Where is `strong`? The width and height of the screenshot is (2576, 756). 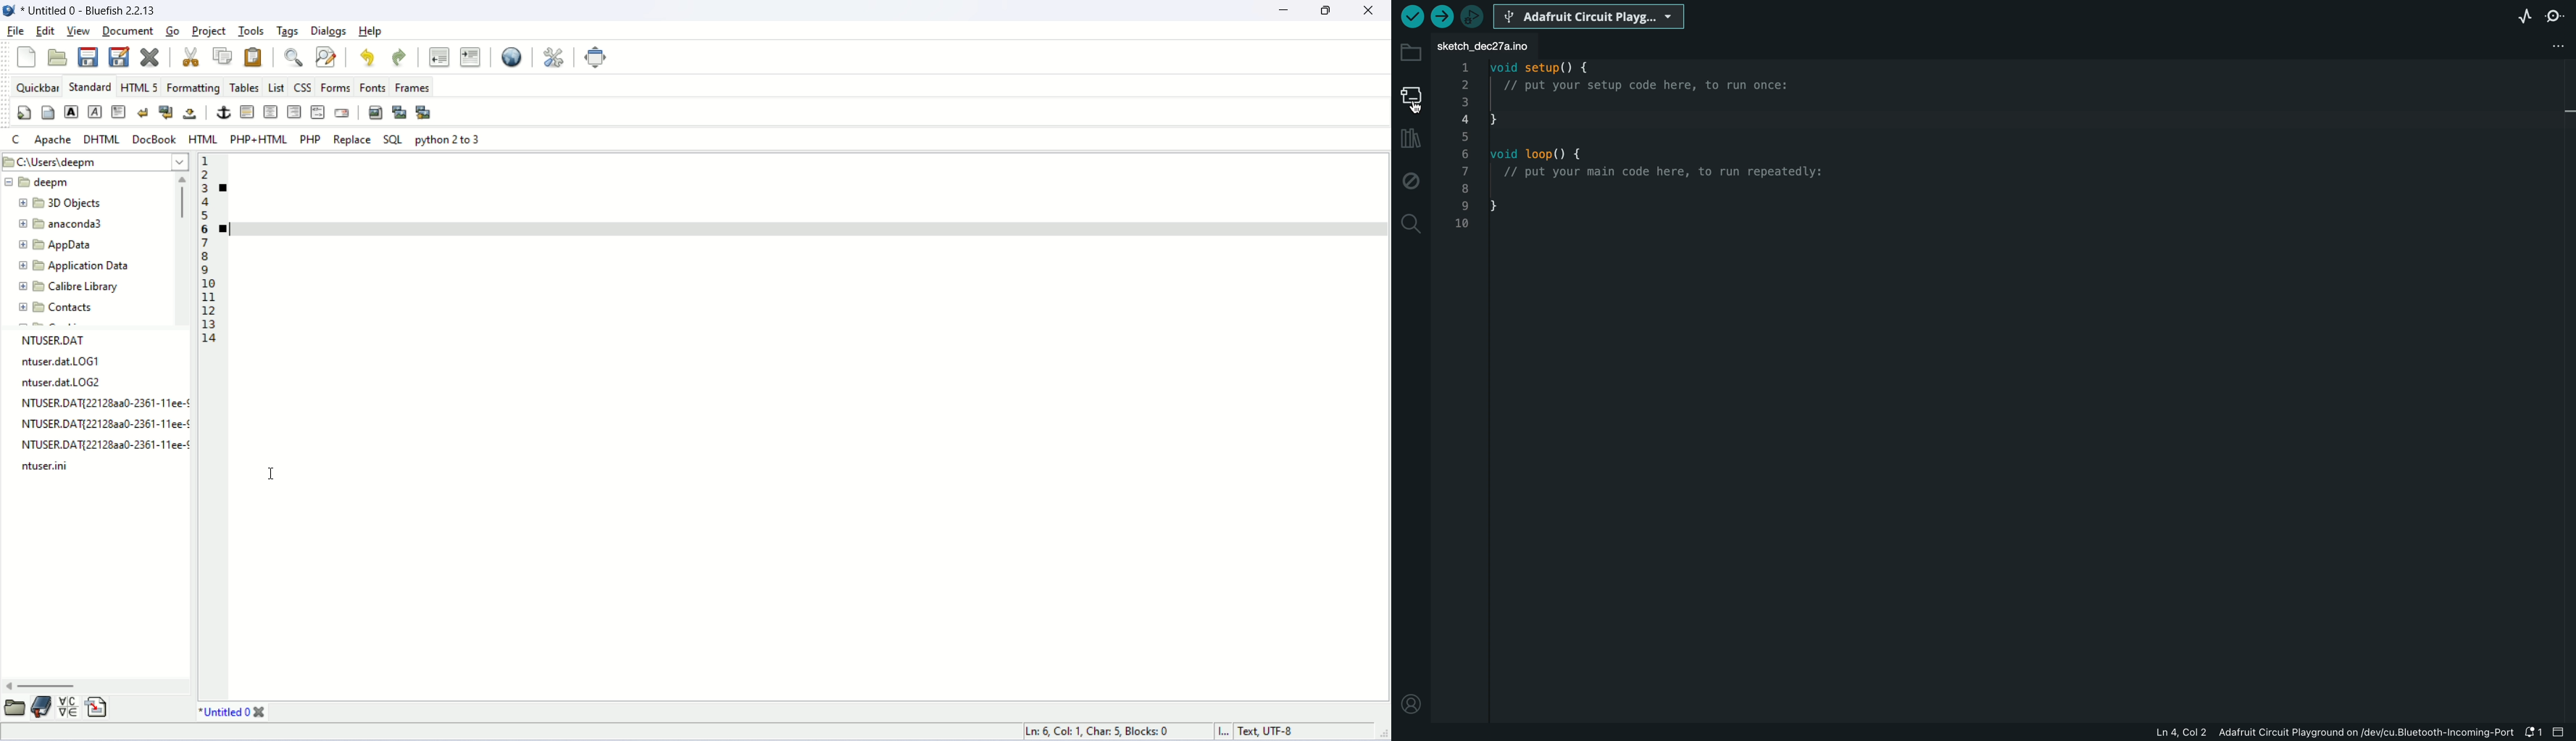 strong is located at coordinates (70, 113).